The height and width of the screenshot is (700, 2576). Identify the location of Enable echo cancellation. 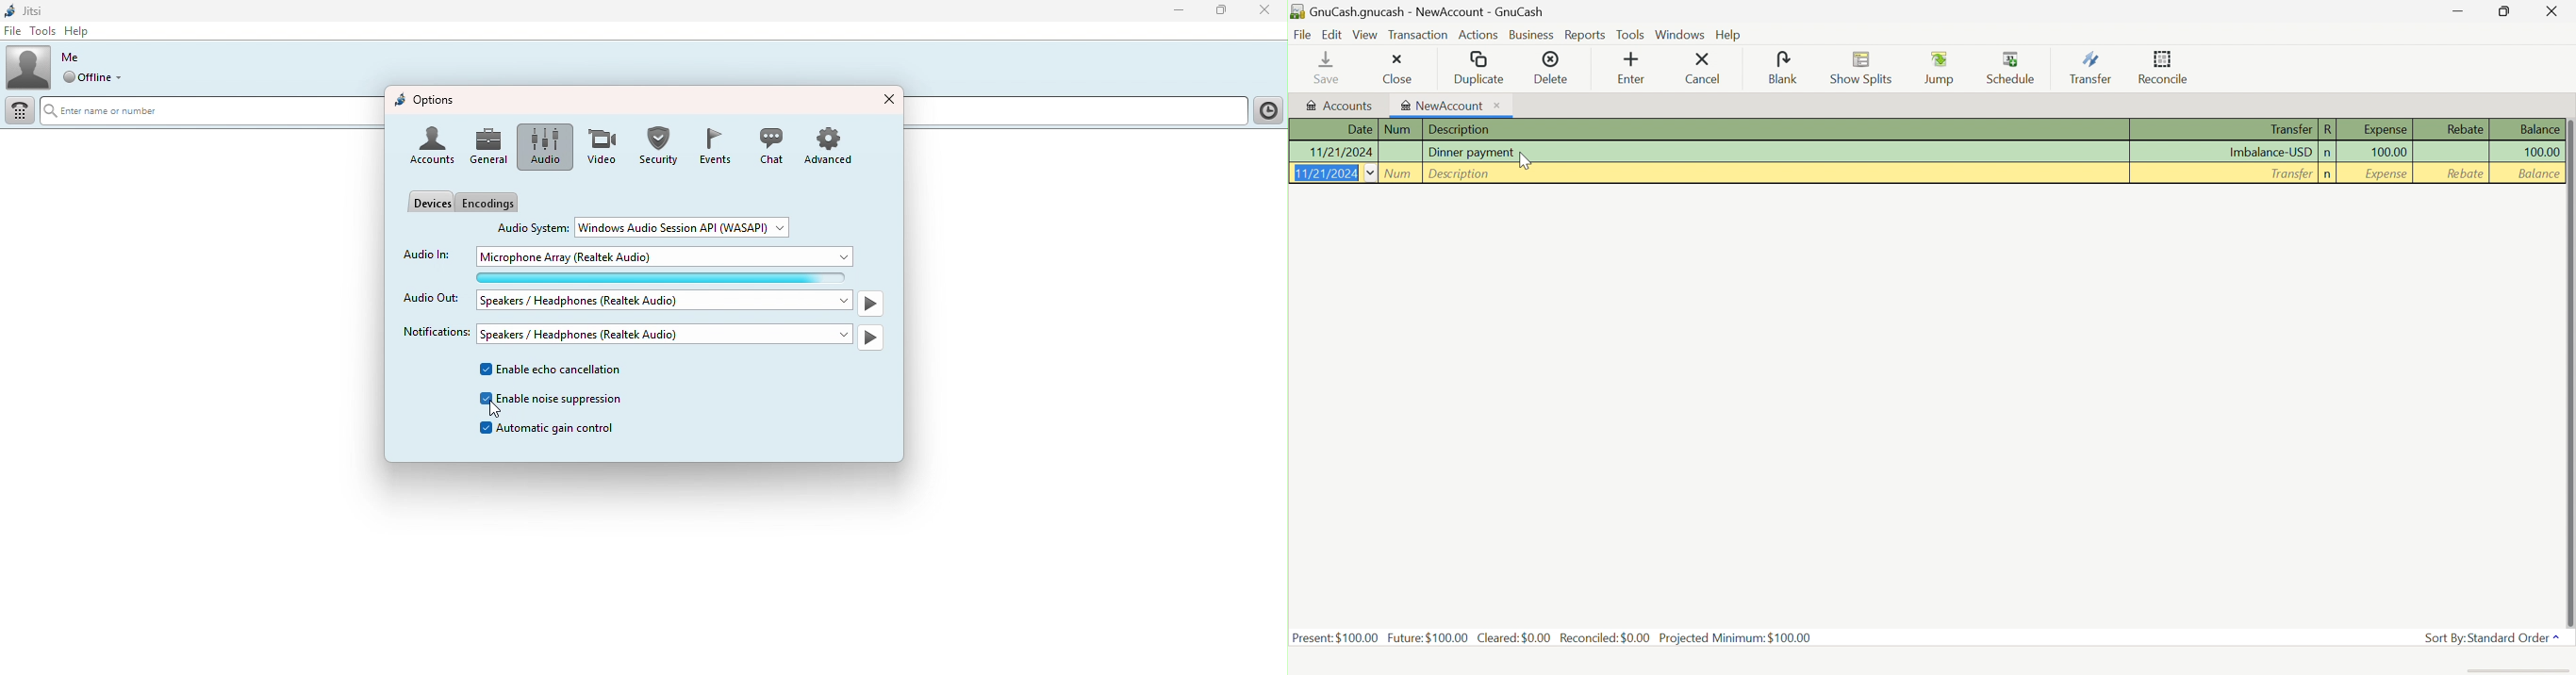
(557, 371).